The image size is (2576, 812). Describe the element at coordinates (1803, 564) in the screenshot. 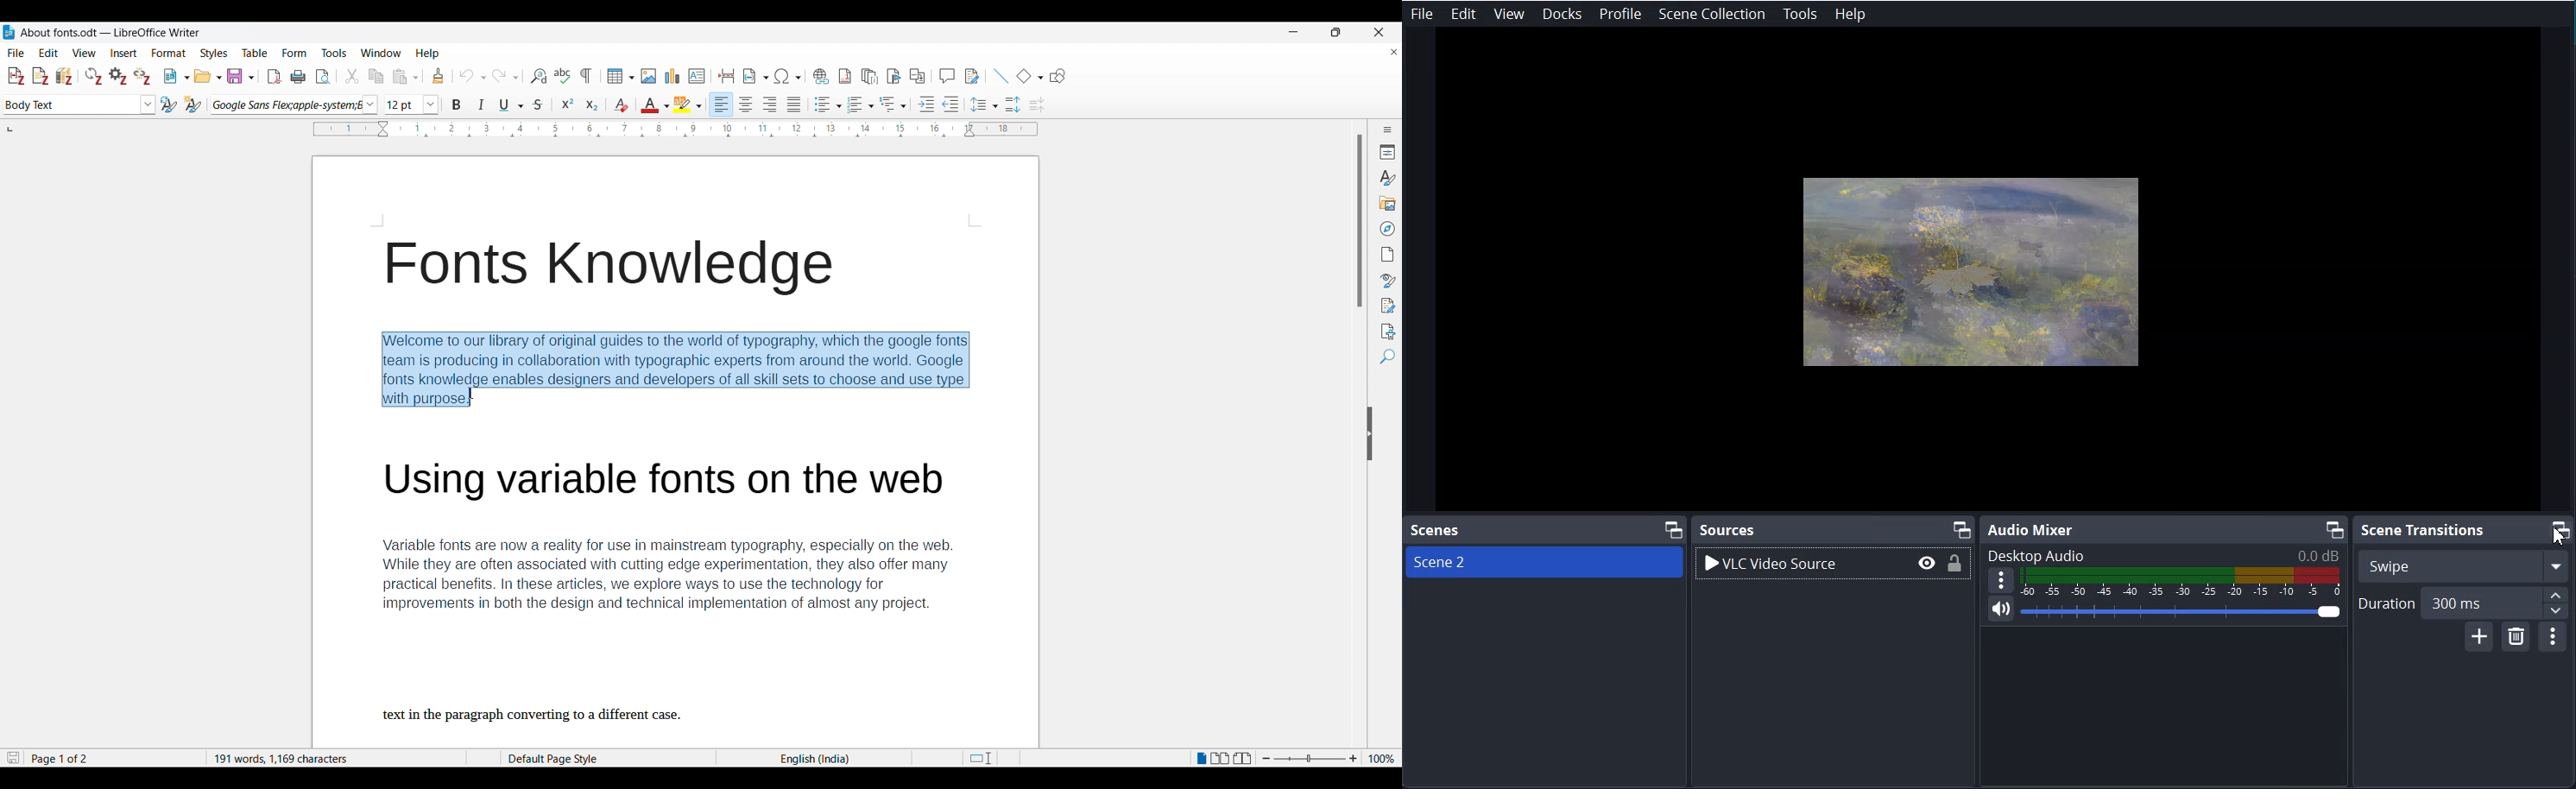

I see `VLC Video Source` at that location.